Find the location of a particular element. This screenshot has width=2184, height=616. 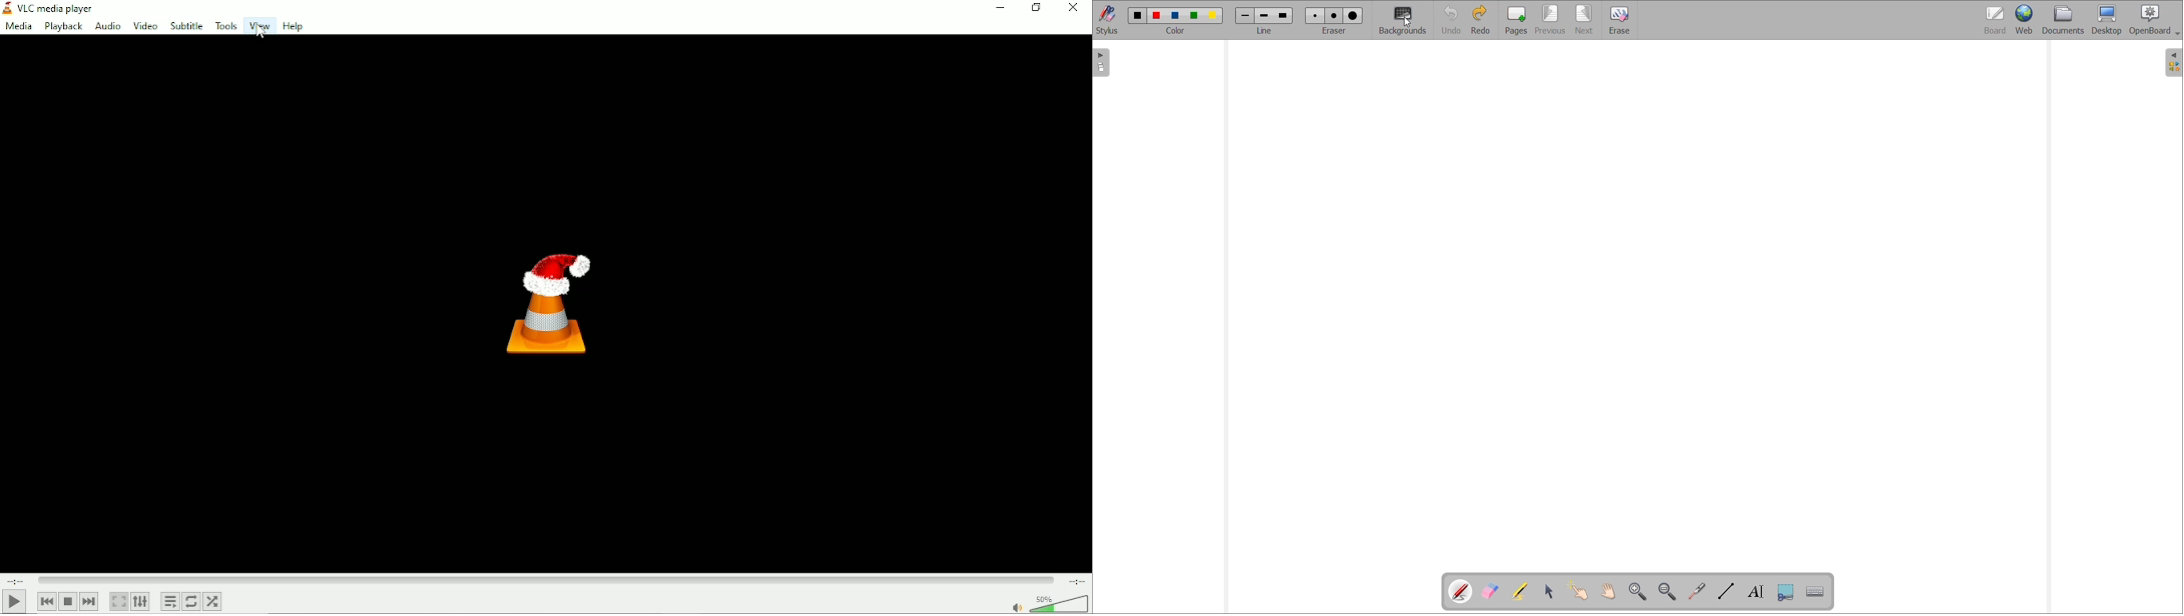

Draw lines is located at coordinates (1726, 591).